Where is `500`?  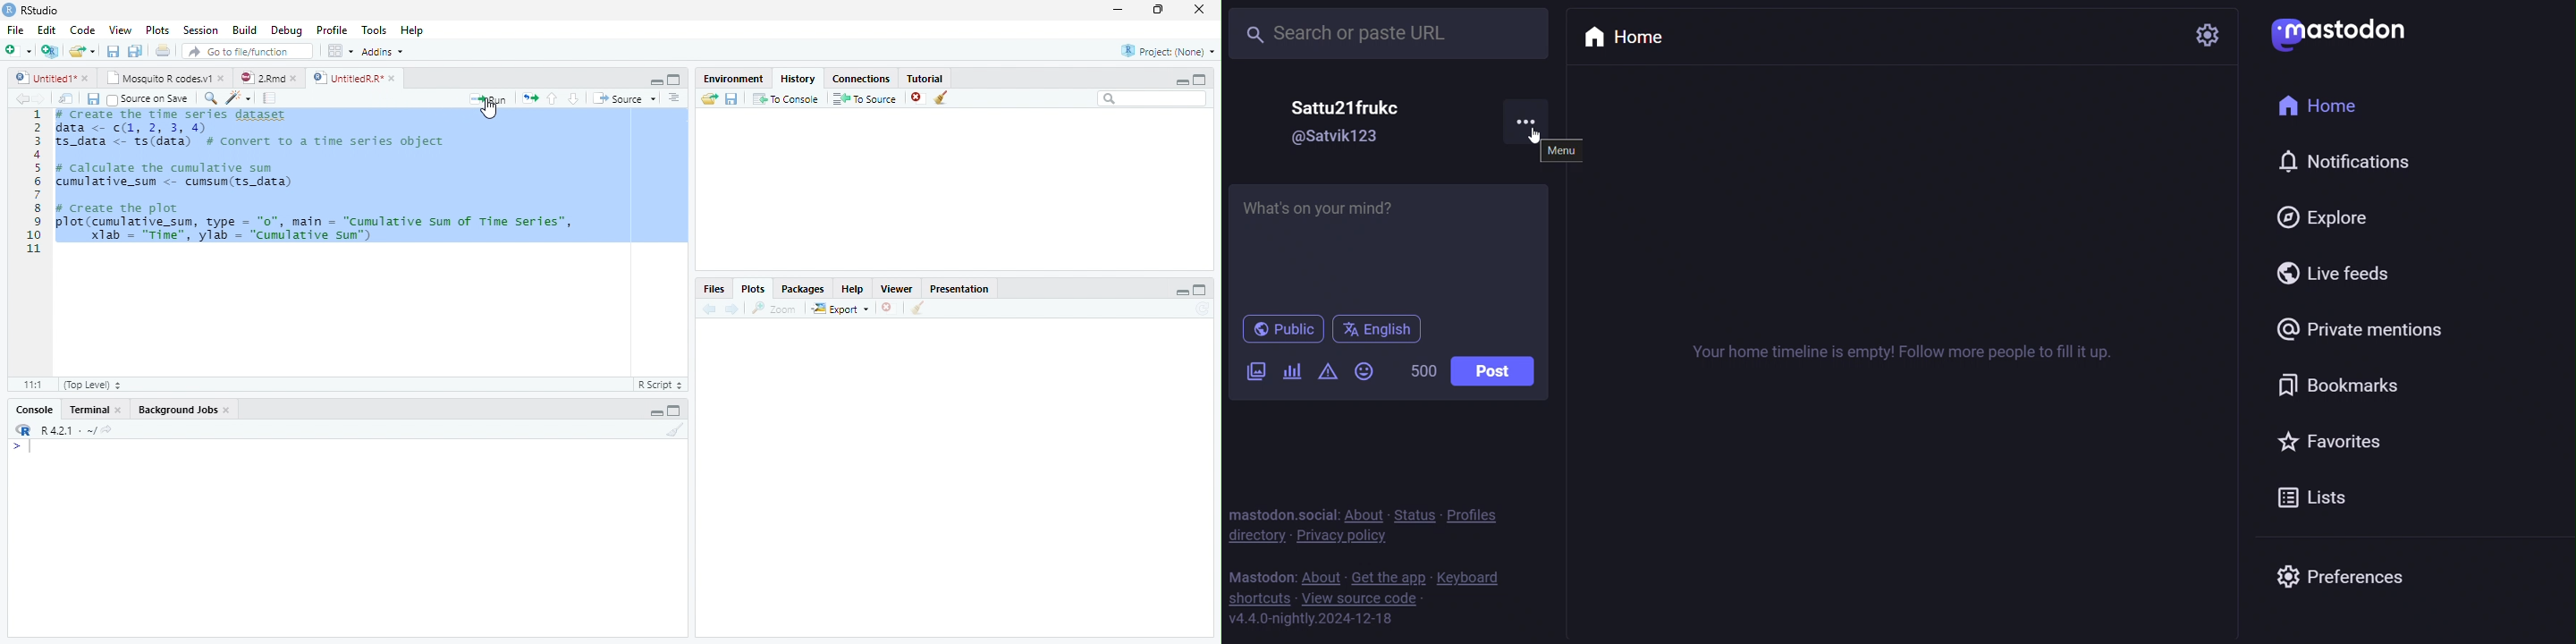
500 is located at coordinates (1421, 368).